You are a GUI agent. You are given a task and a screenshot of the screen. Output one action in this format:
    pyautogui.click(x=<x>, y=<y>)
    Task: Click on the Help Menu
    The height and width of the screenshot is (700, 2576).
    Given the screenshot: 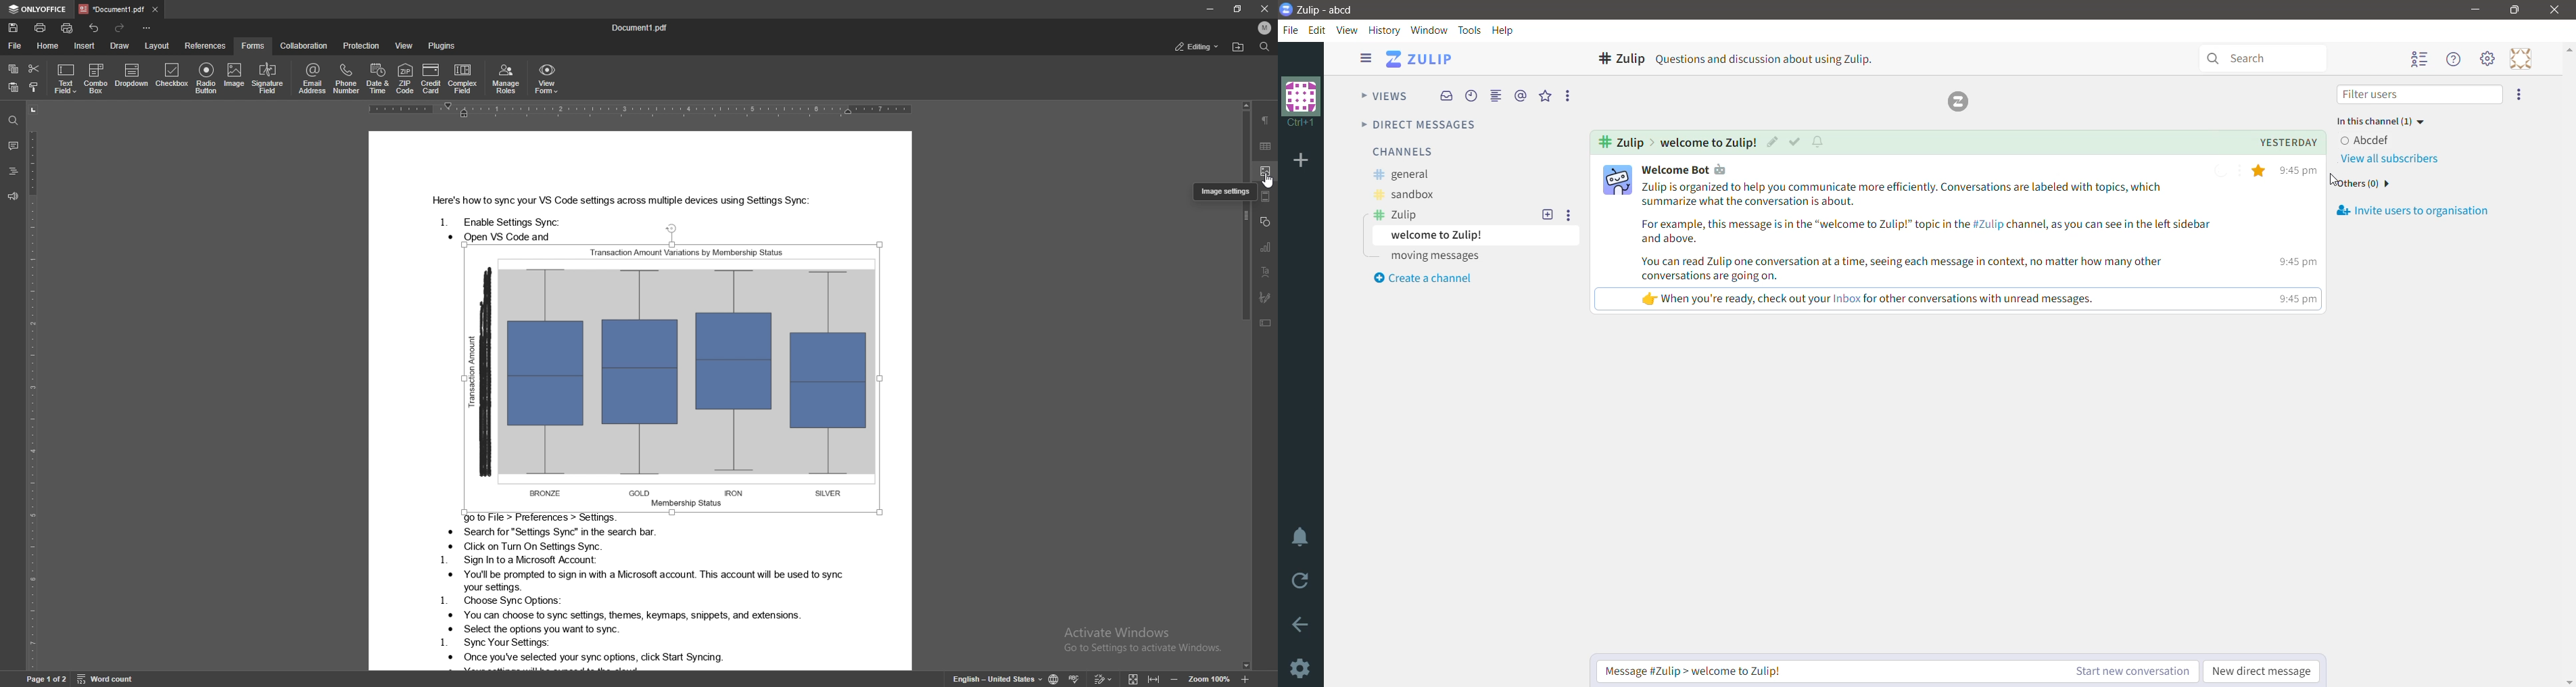 What is the action you would take?
    pyautogui.click(x=2456, y=60)
    